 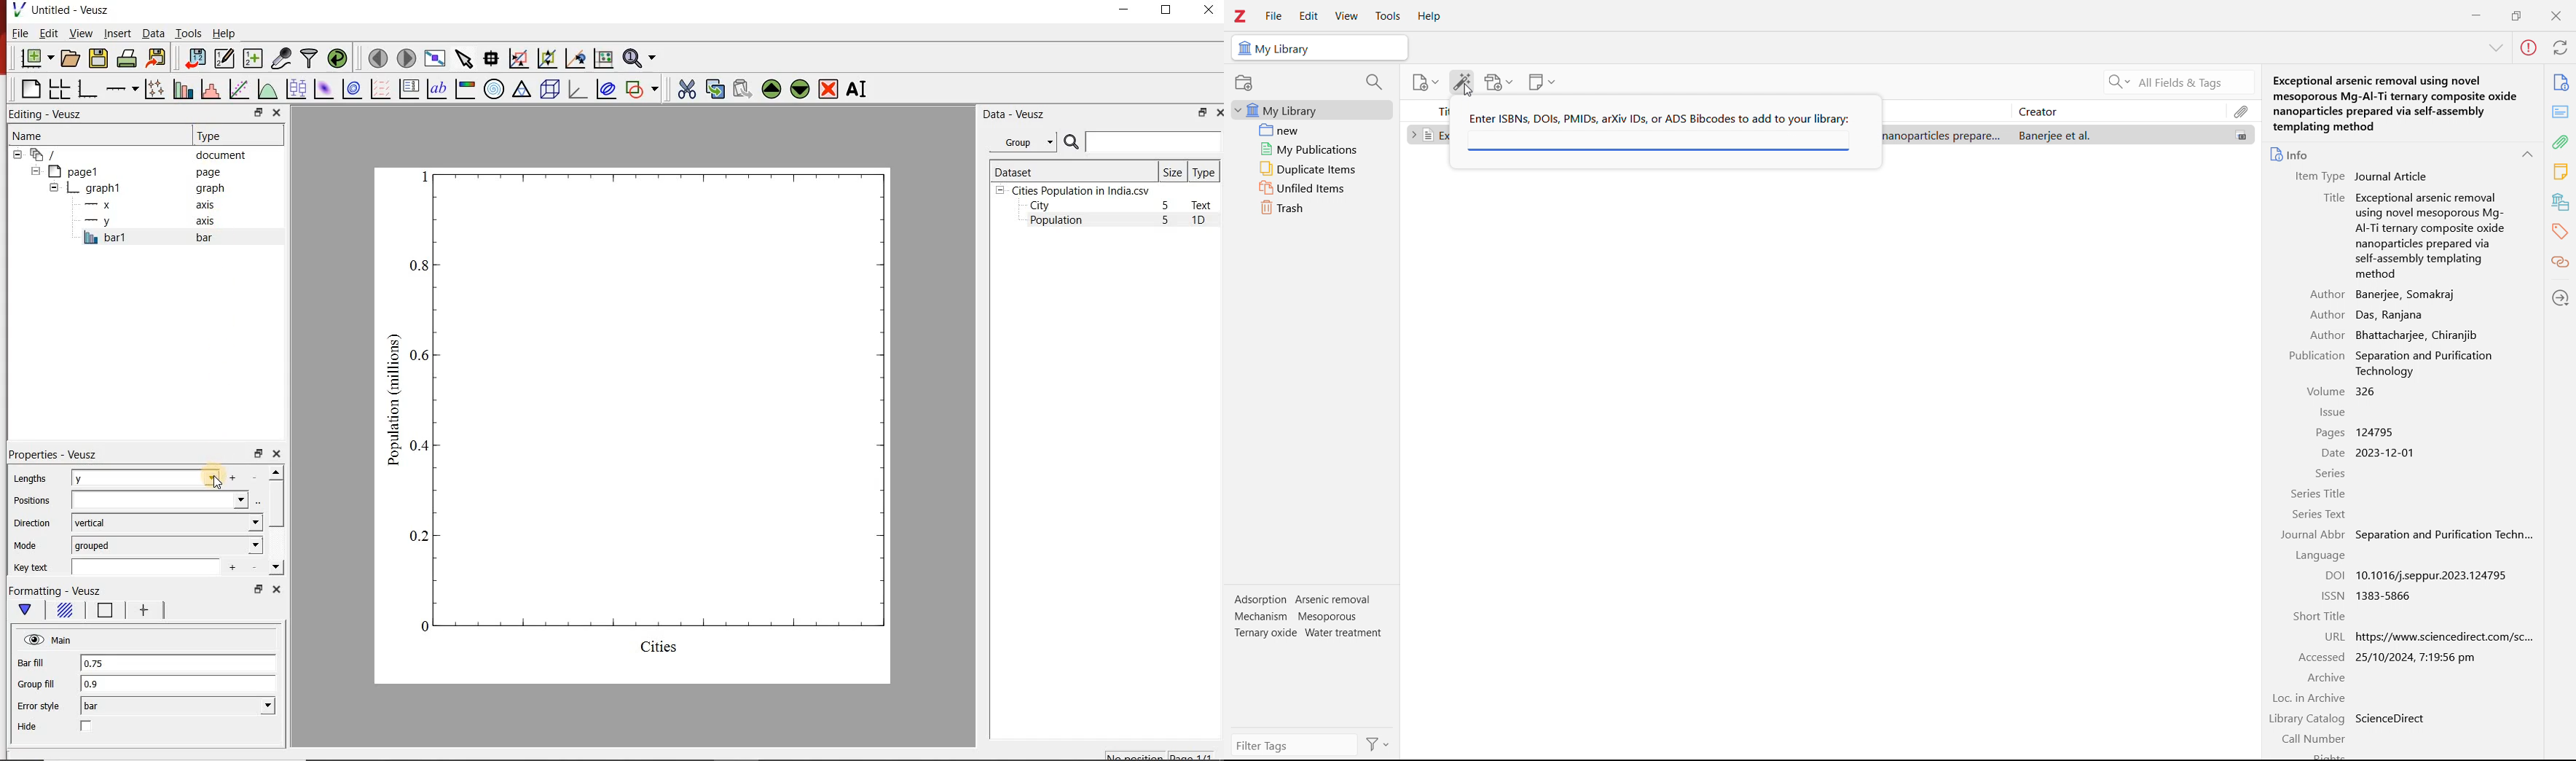 What do you see at coordinates (2516, 14) in the screenshot?
I see `maximize` at bounding box center [2516, 14].